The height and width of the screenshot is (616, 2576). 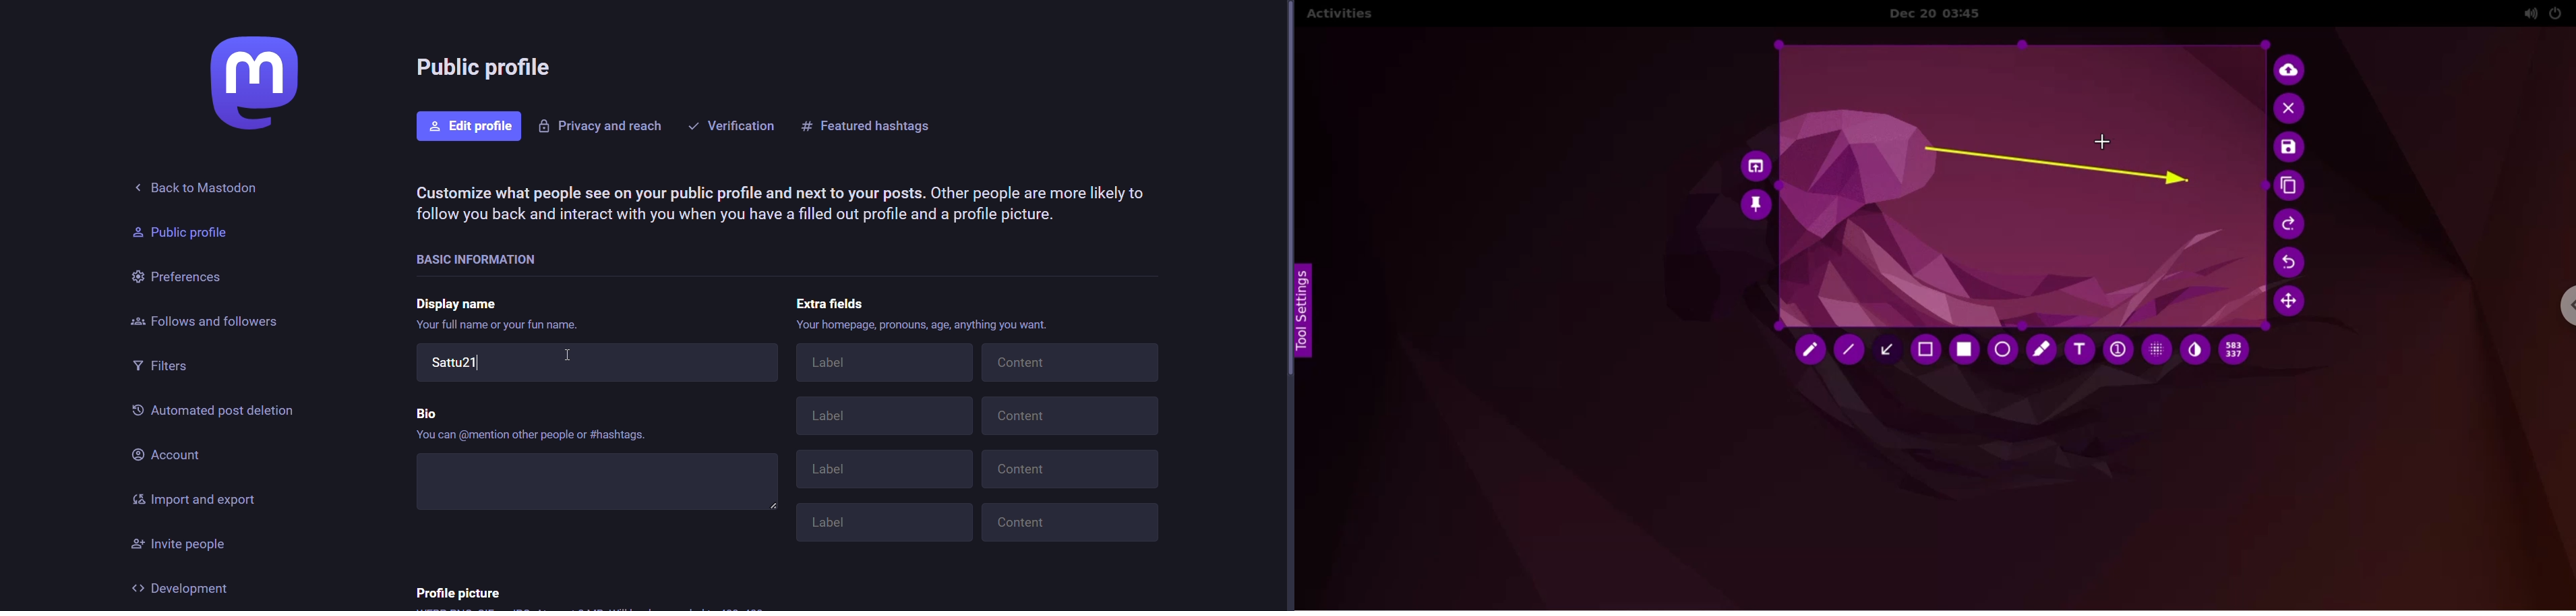 What do you see at coordinates (164, 368) in the screenshot?
I see `filters` at bounding box center [164, 368].